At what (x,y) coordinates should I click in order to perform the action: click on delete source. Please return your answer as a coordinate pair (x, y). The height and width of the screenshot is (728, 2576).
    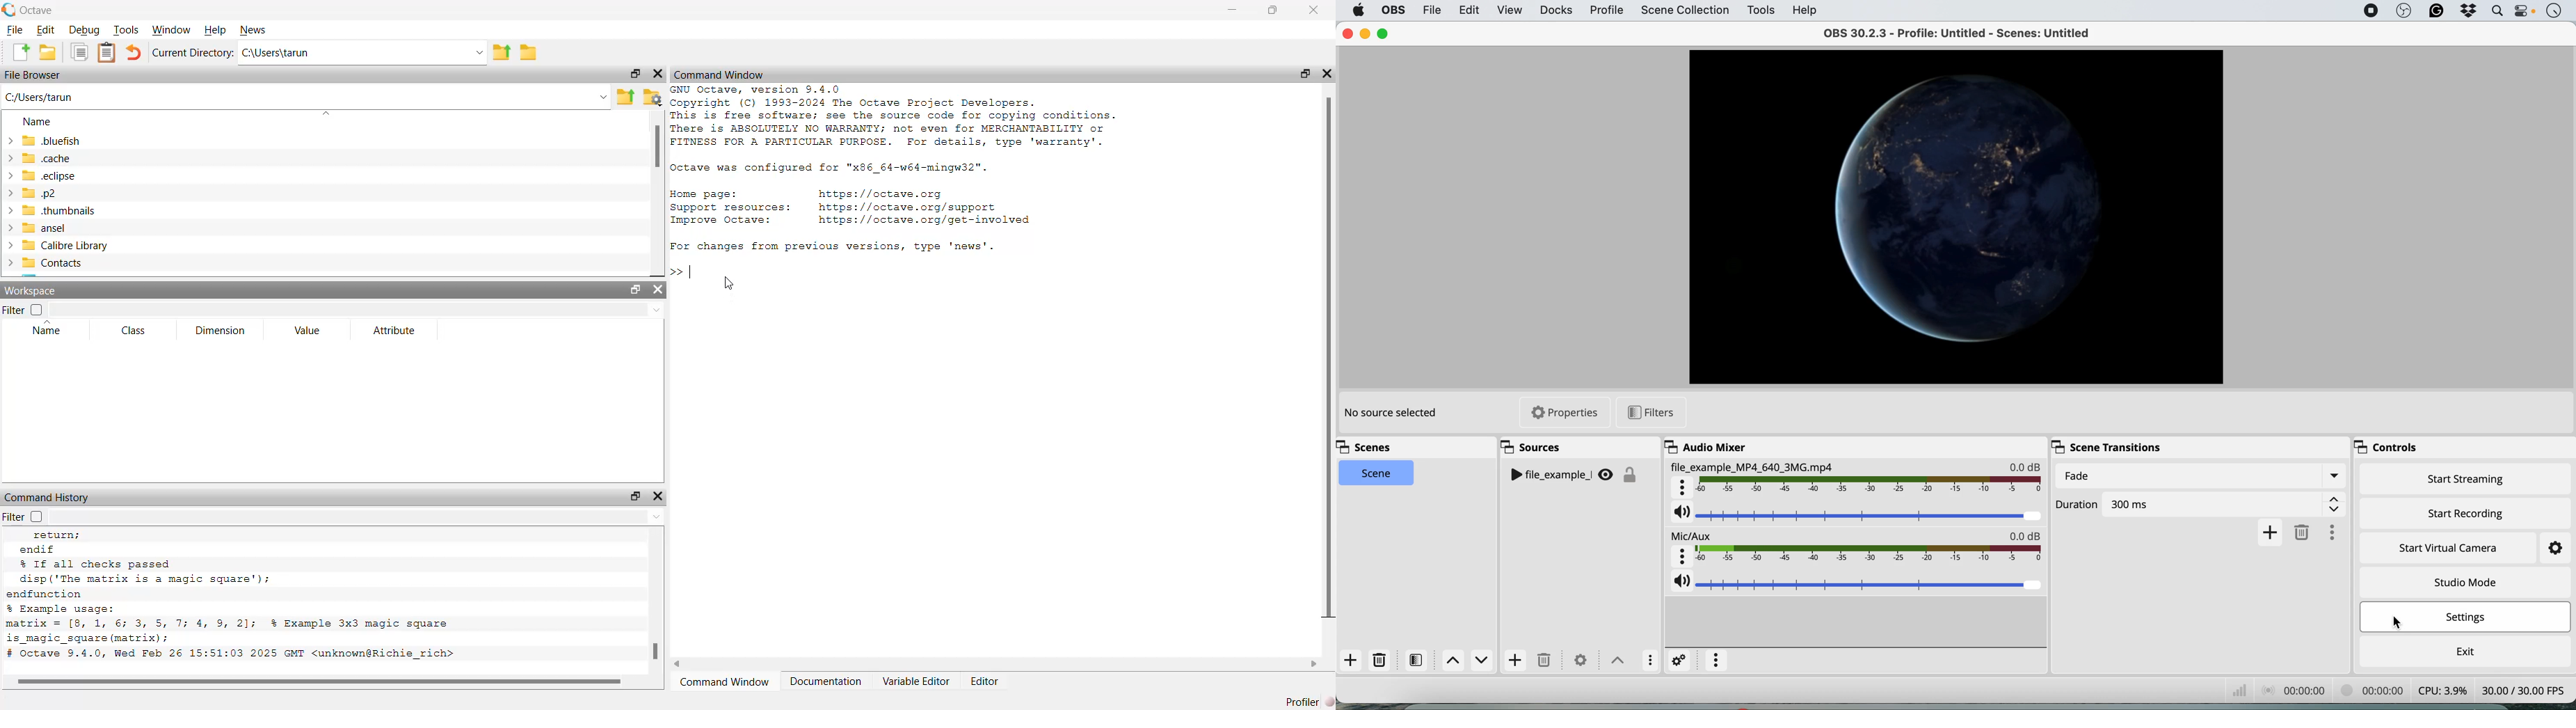
    Looking at the image, I should click on (1544, 661).